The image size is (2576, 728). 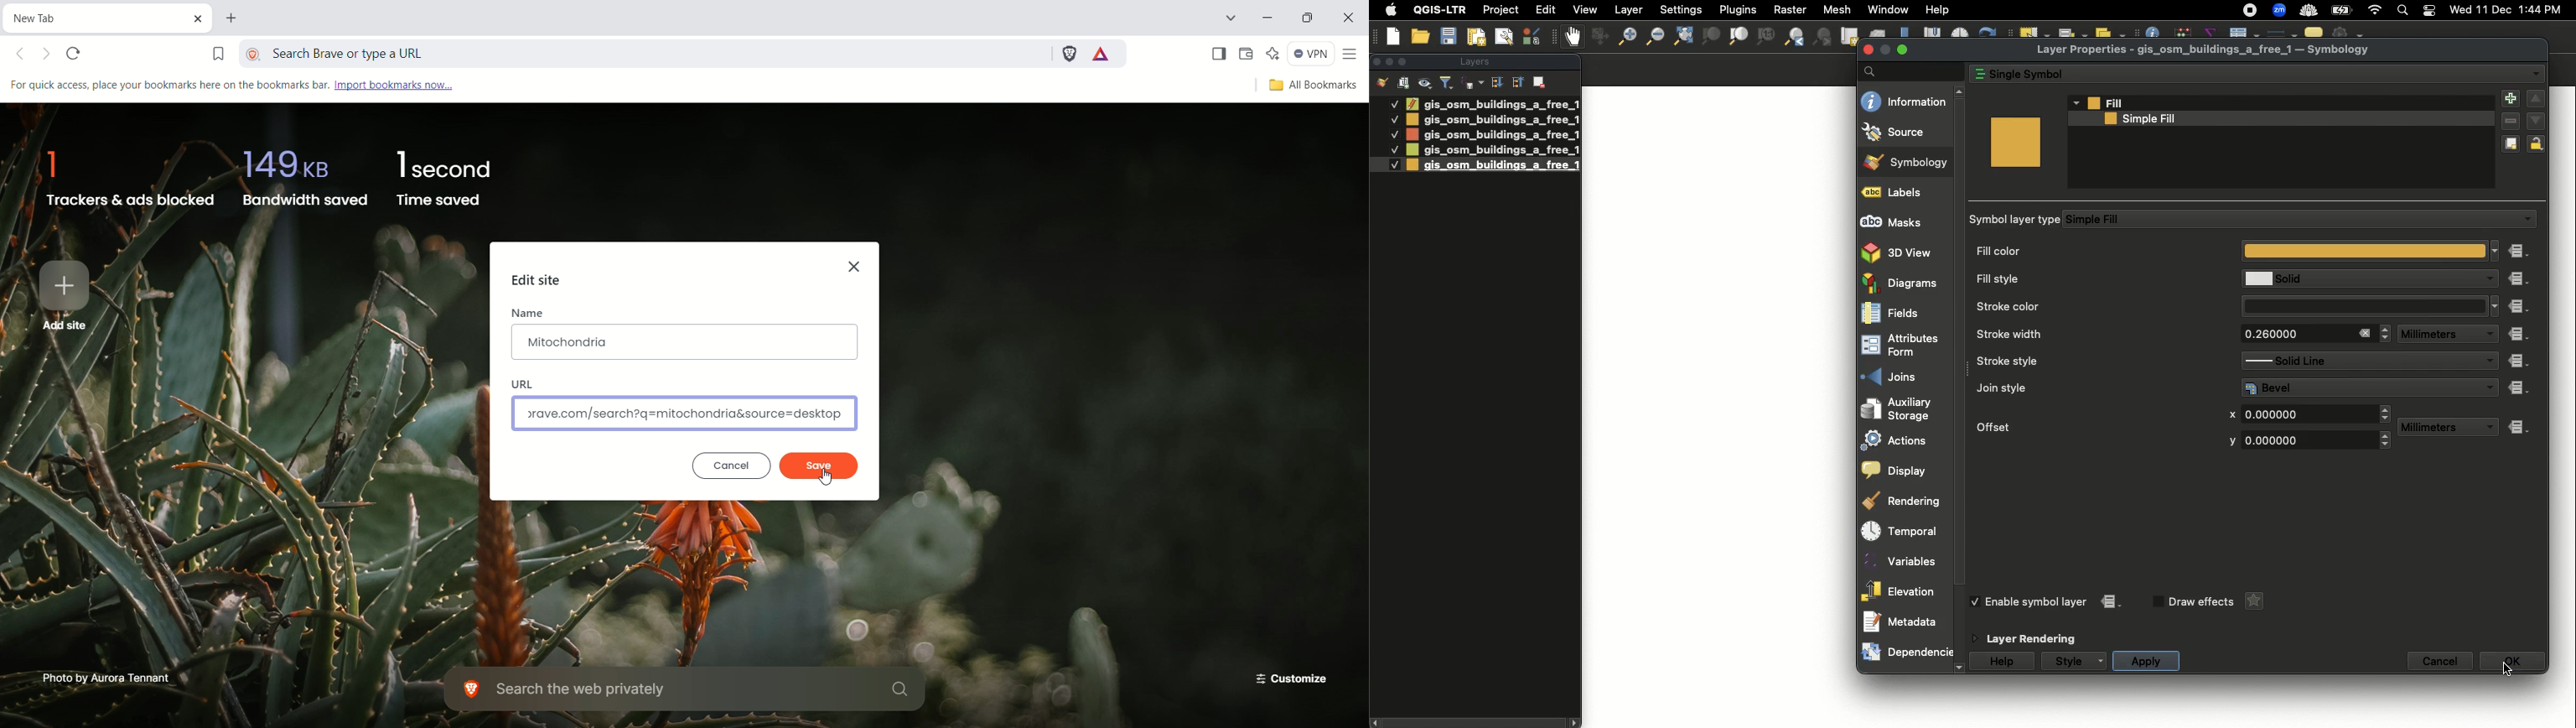 I want to click on Help, so click(x=2003, y=662).